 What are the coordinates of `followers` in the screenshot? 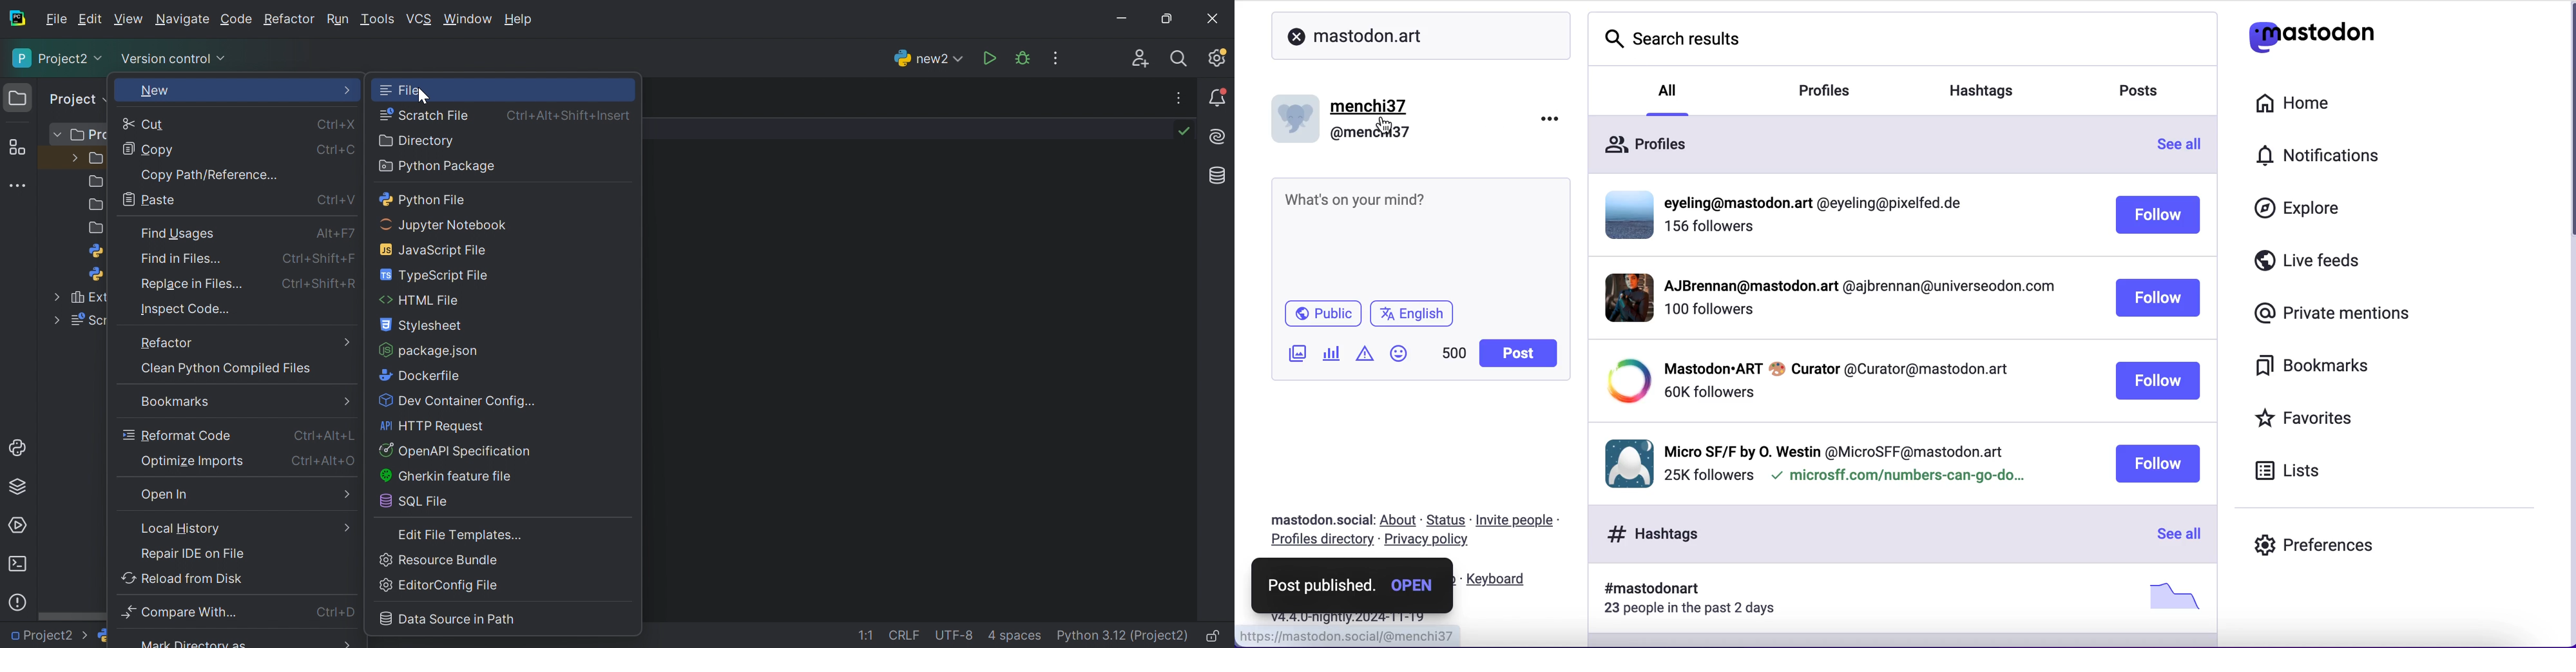 It's located at (1716, 393).